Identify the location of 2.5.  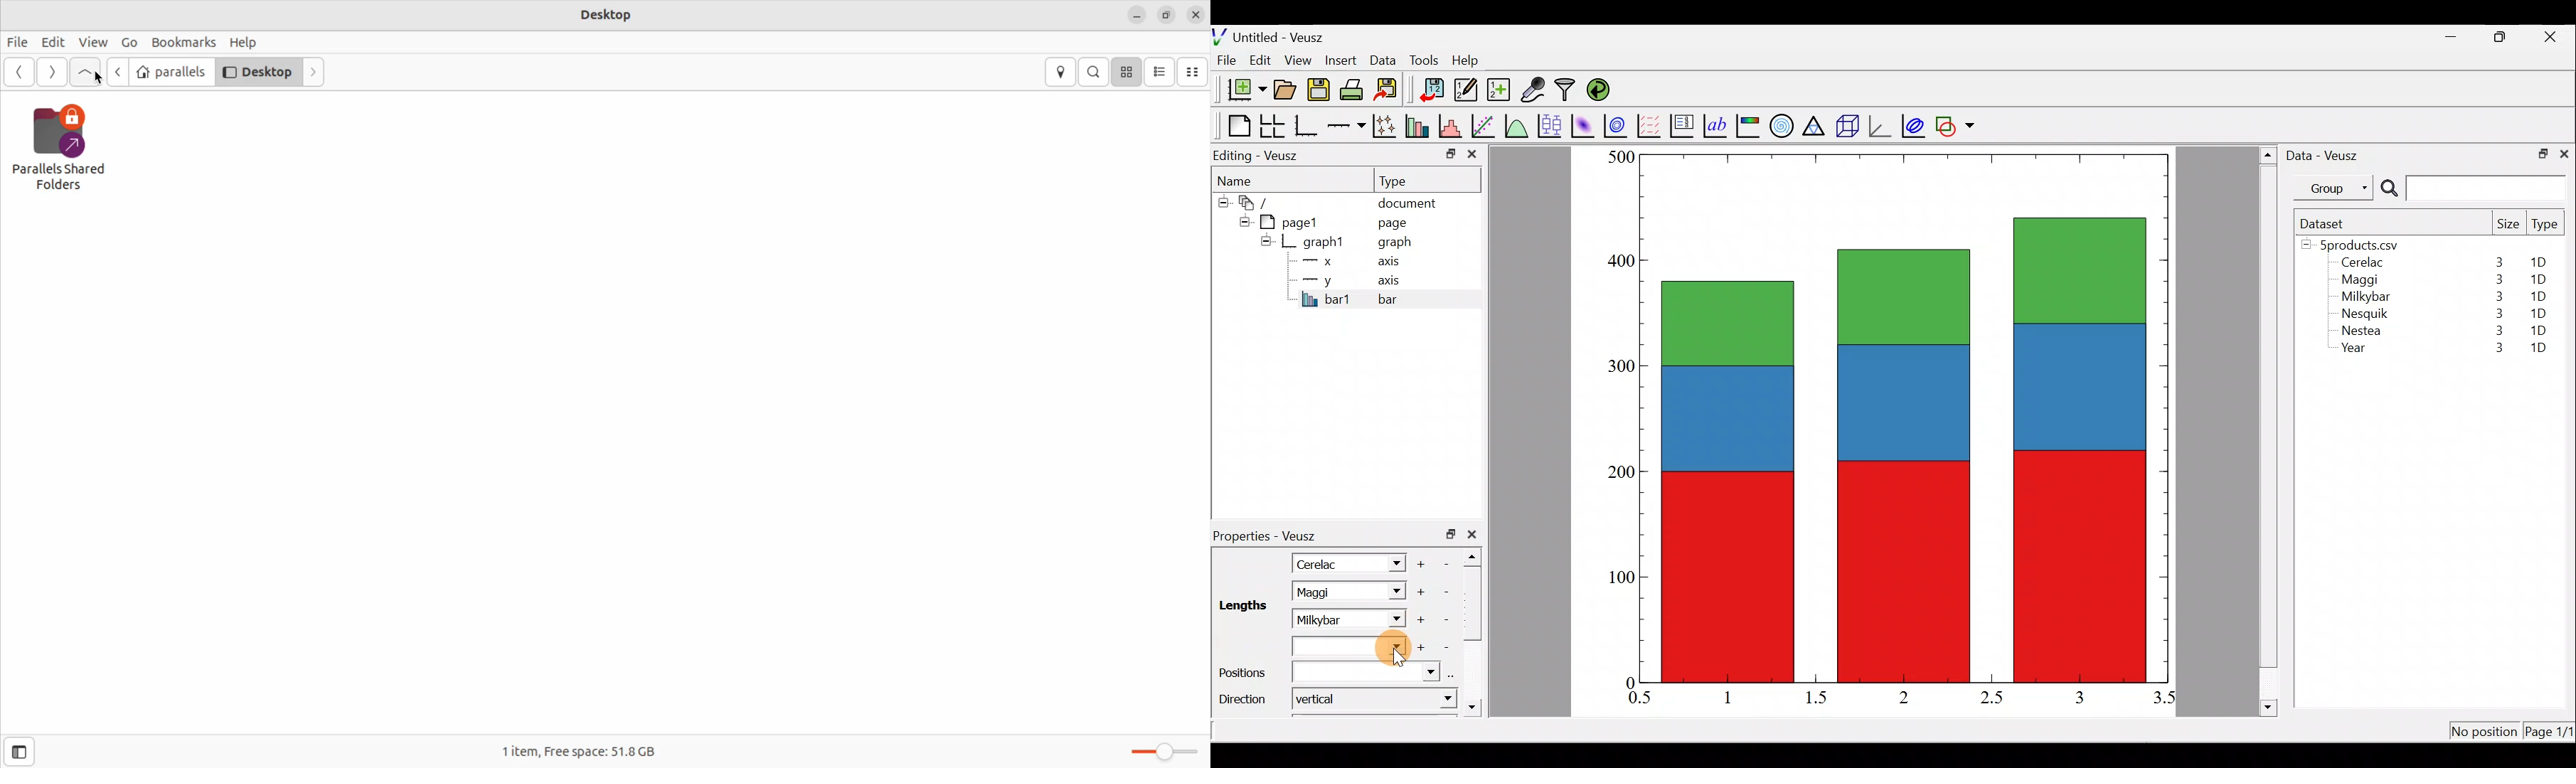
(1991, 698).